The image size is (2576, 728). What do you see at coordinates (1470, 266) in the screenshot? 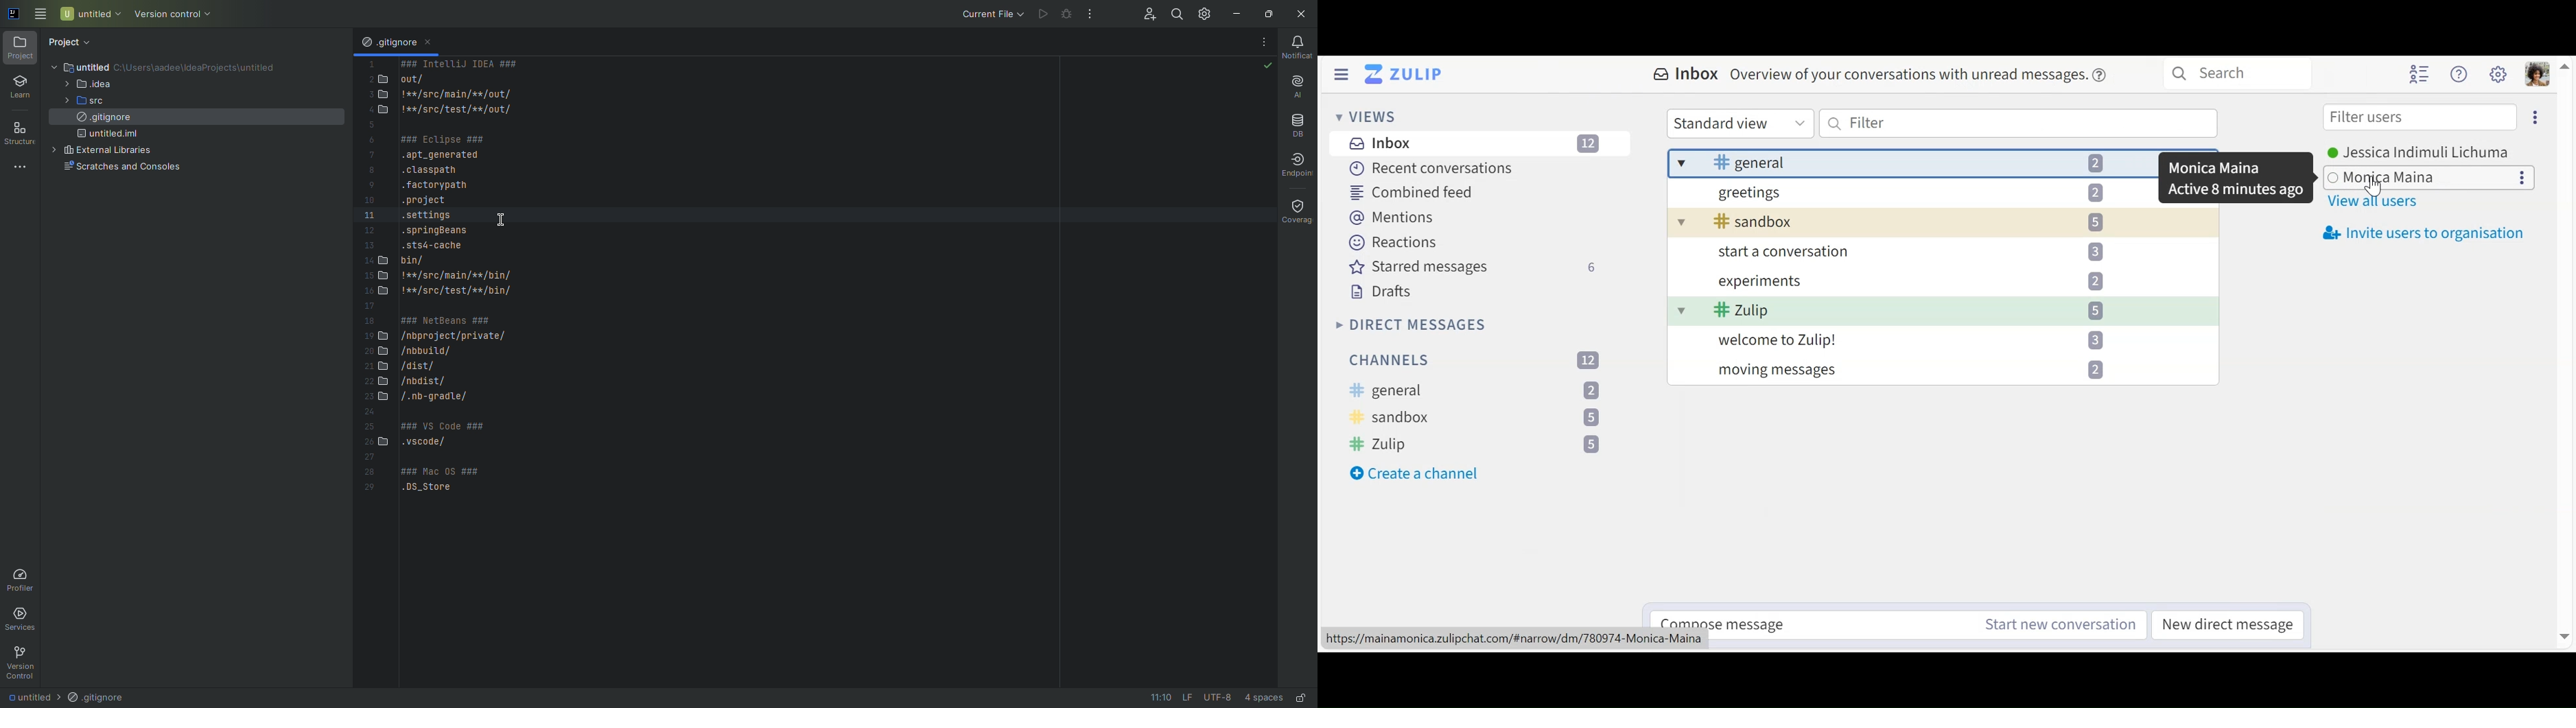
I see `Starred messages` at bounding box center [1470, 266].